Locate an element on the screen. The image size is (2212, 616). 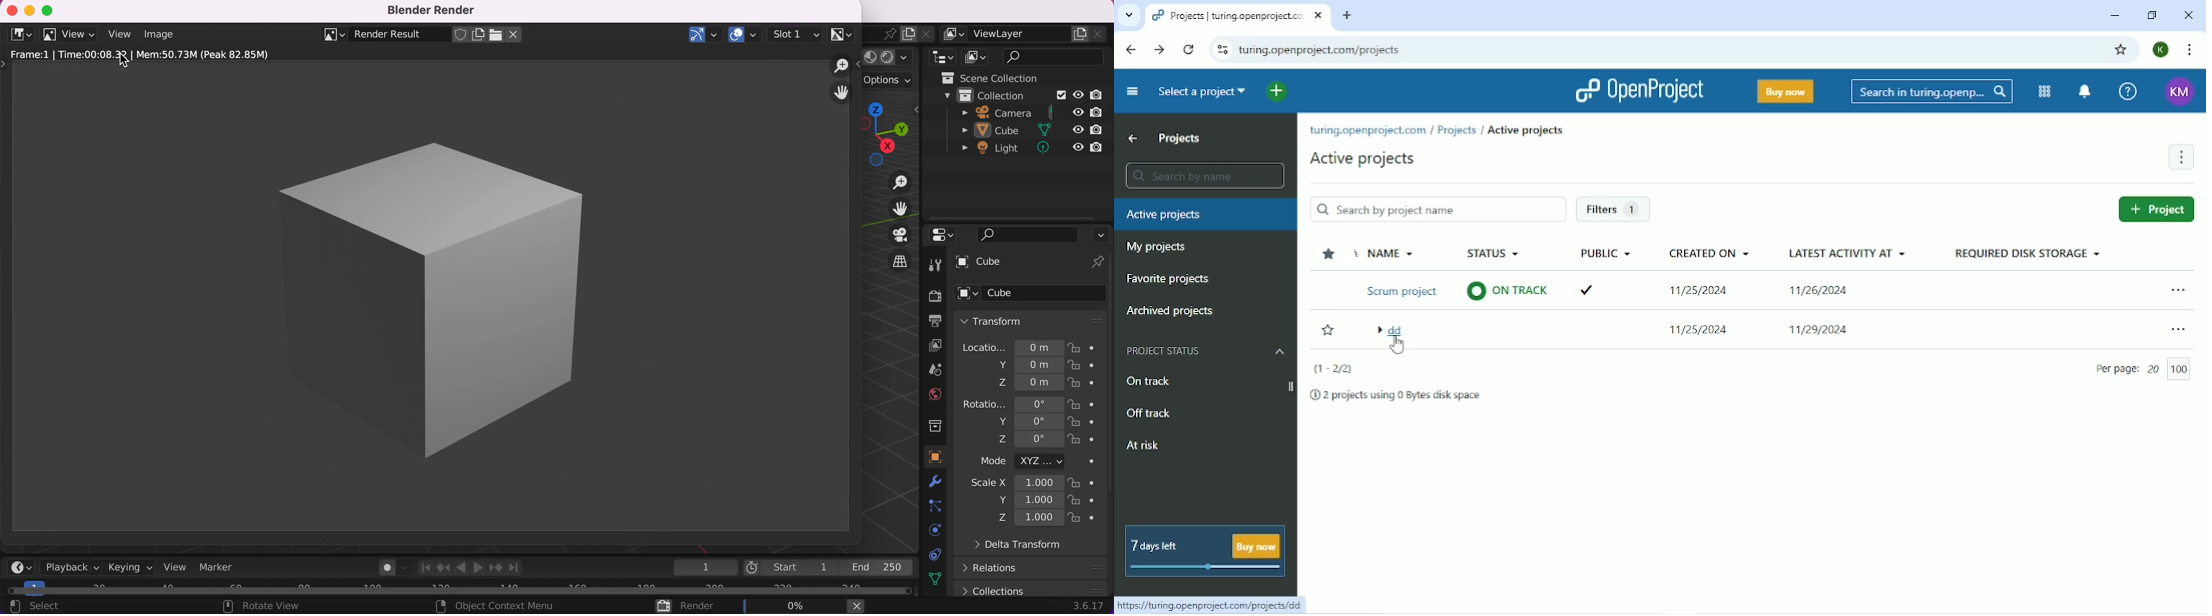
Bookmark this tab is located at coordinates (2121, 51).